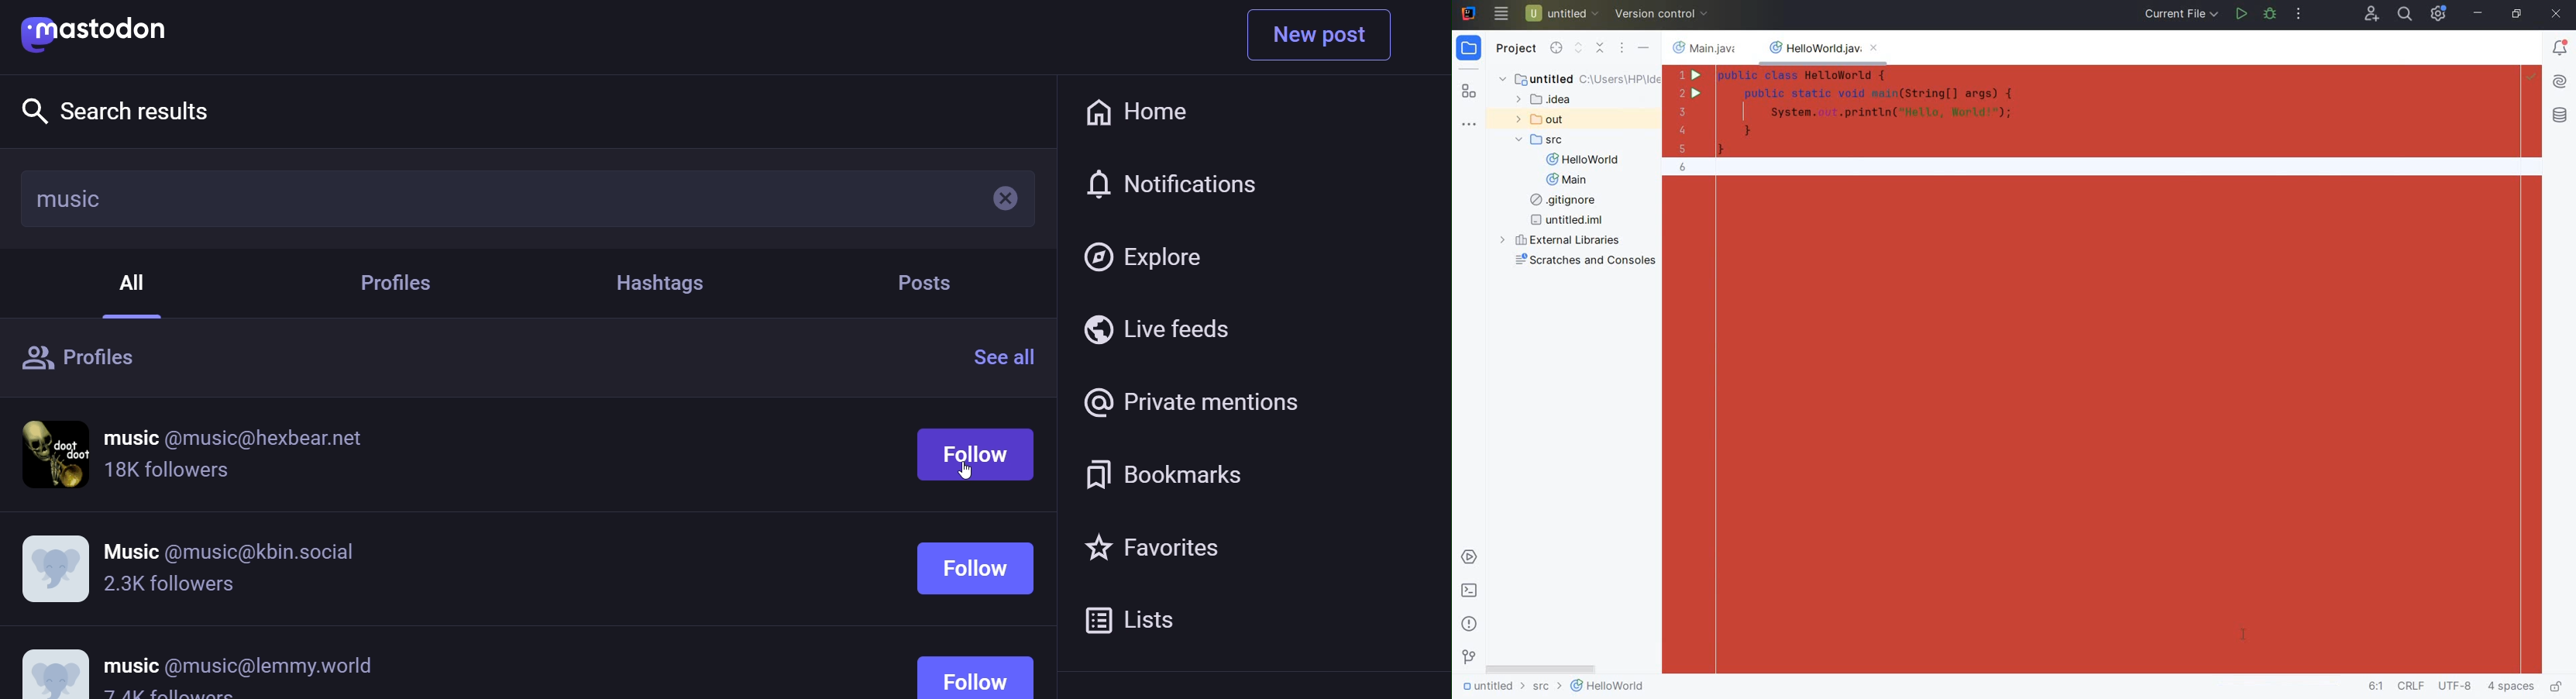 The width and height of the screenshot is (2576, 700). I want to click on private mention, so click(1188, 401).